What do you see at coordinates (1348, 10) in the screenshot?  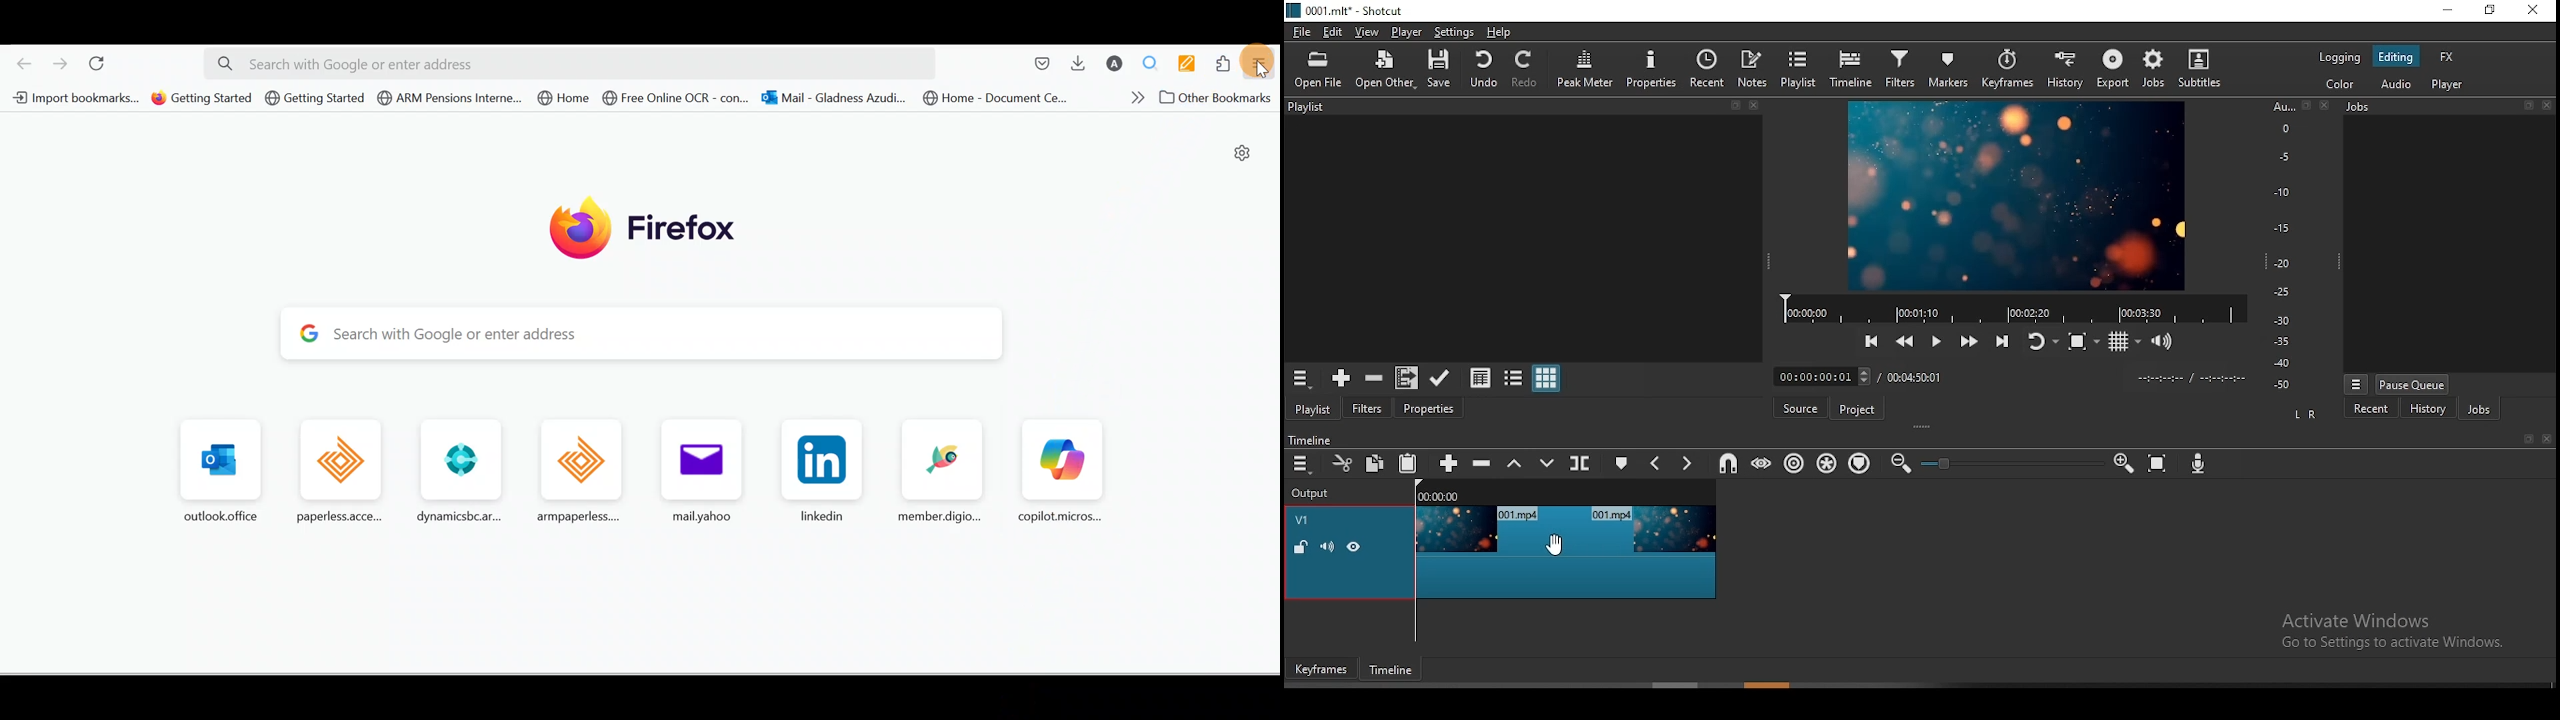 I see `0001. mit" - Shotcut` at bounding box center [1348, 10].